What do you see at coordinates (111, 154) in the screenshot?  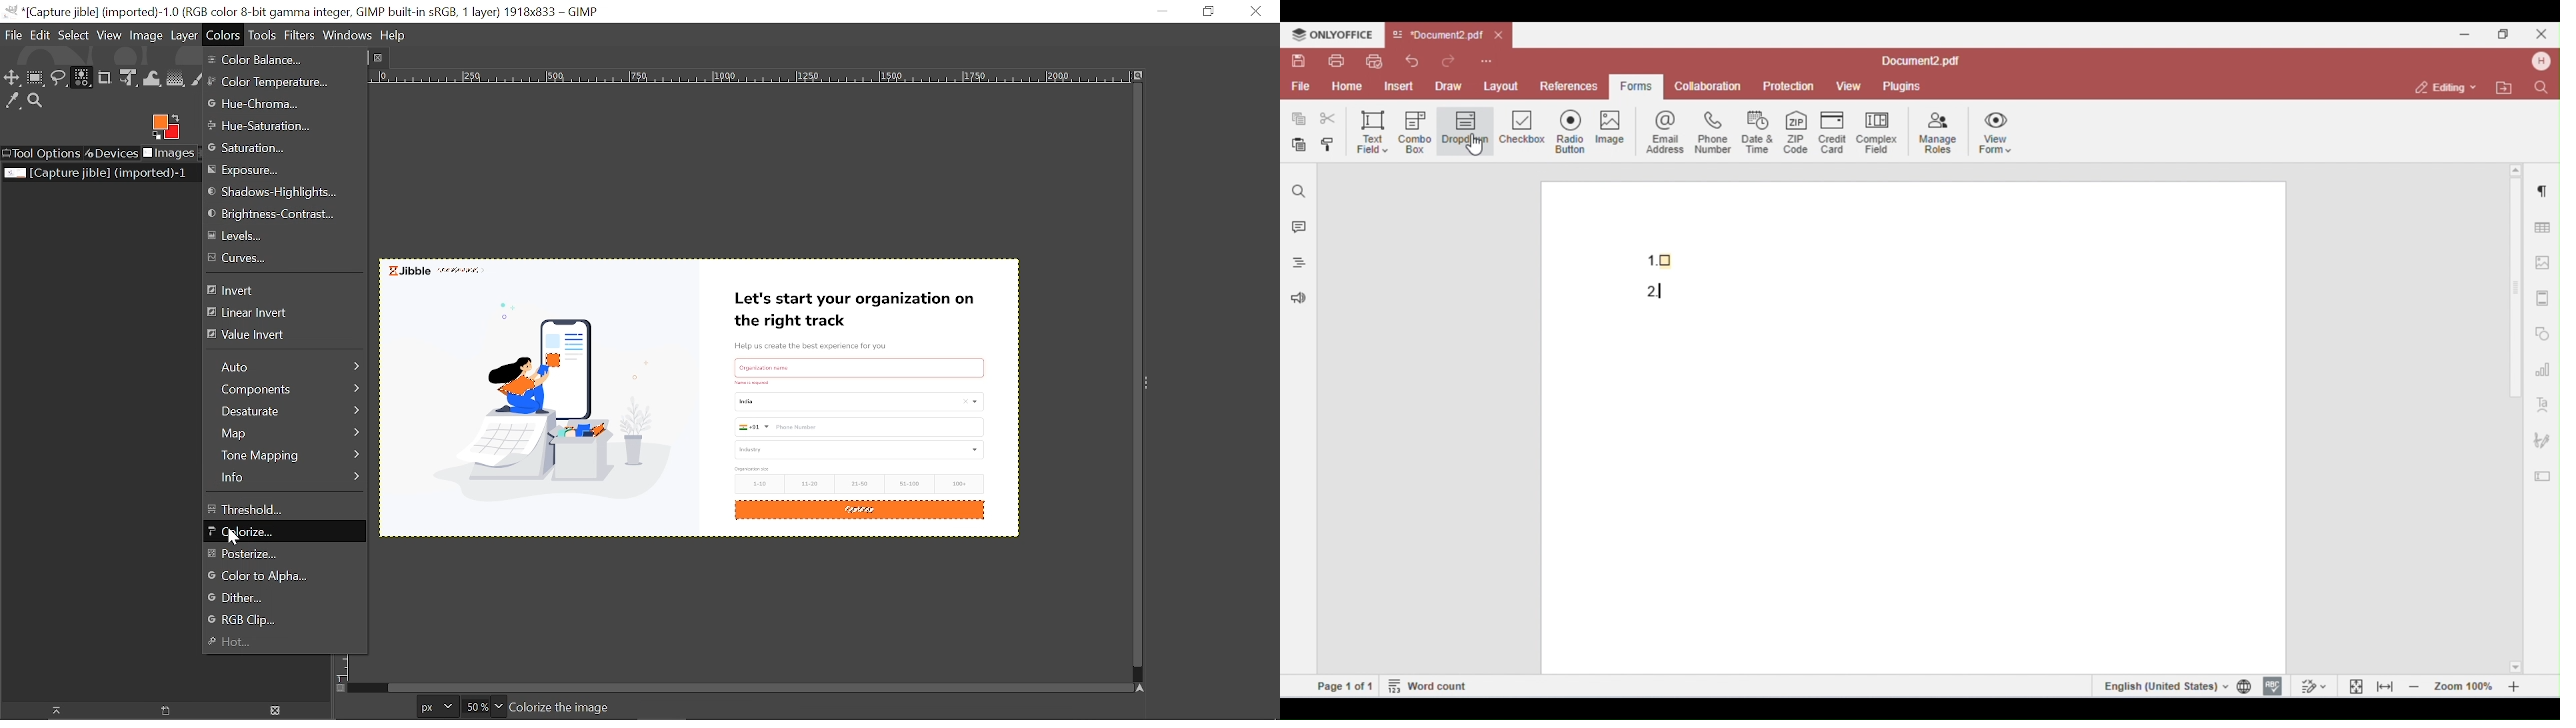 I see `Devices` at bounding box center [111, 154].